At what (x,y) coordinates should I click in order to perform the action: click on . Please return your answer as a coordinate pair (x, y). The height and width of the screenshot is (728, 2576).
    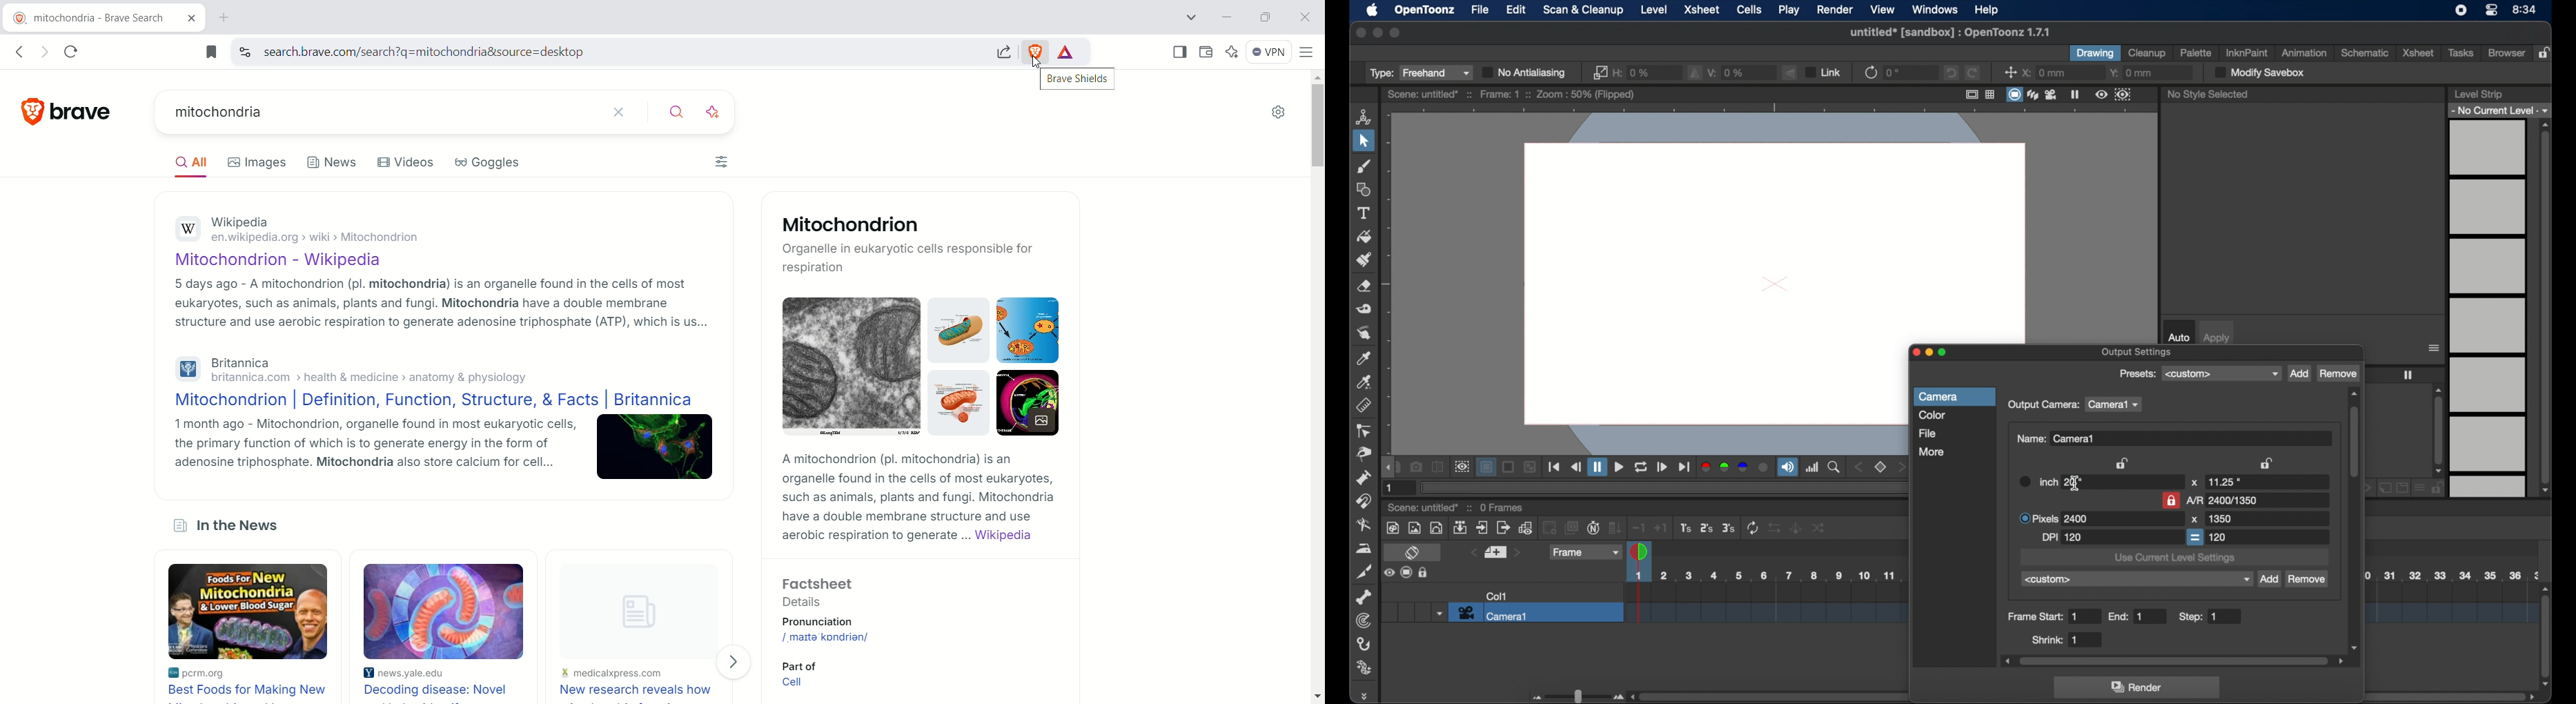
    Looking at the image, I should click on (1526, 527).